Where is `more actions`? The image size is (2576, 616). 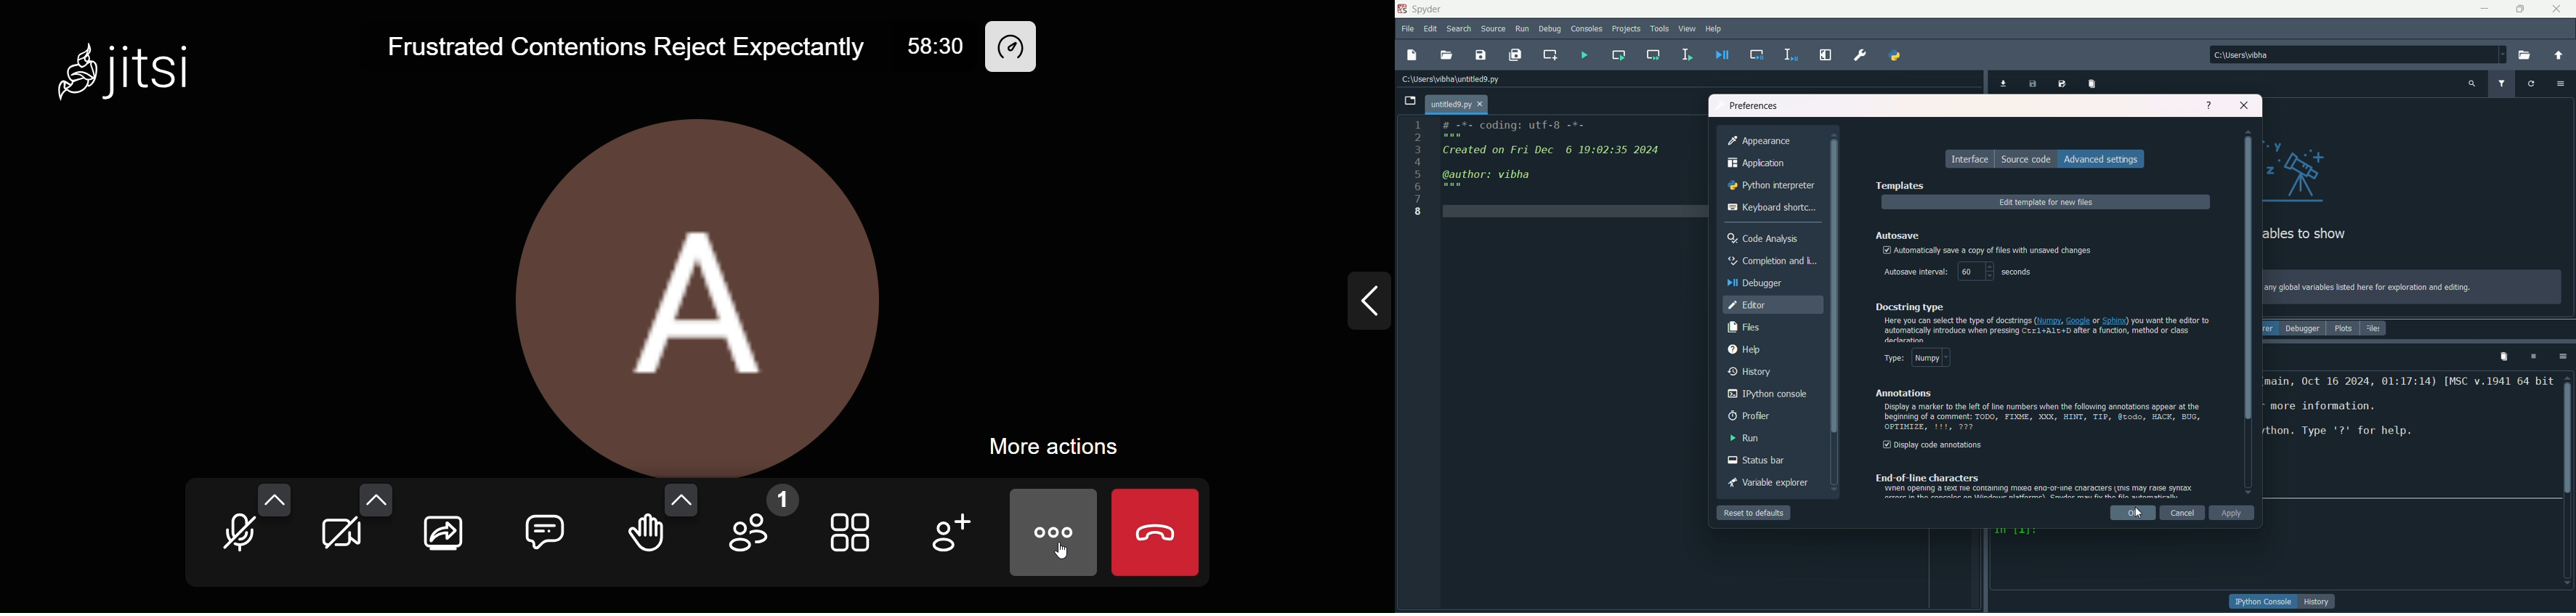
more actions is located at coordinates (1016, 533).